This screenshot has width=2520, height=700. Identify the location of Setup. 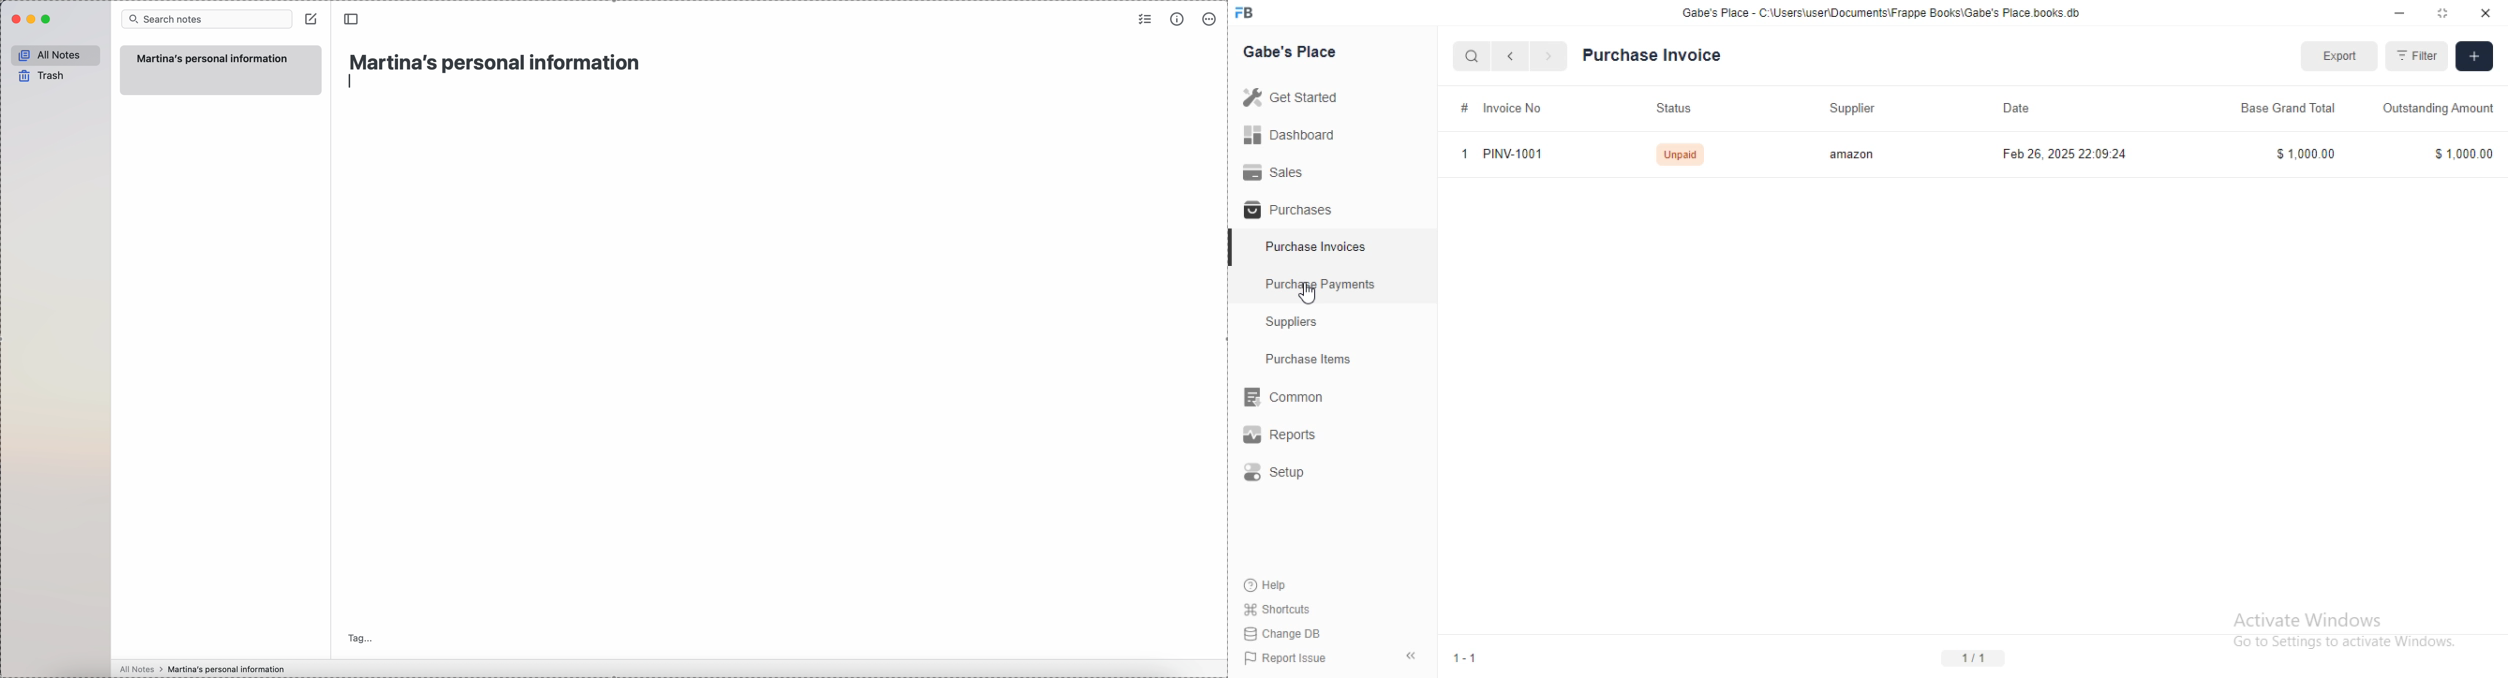
(1288, 473).